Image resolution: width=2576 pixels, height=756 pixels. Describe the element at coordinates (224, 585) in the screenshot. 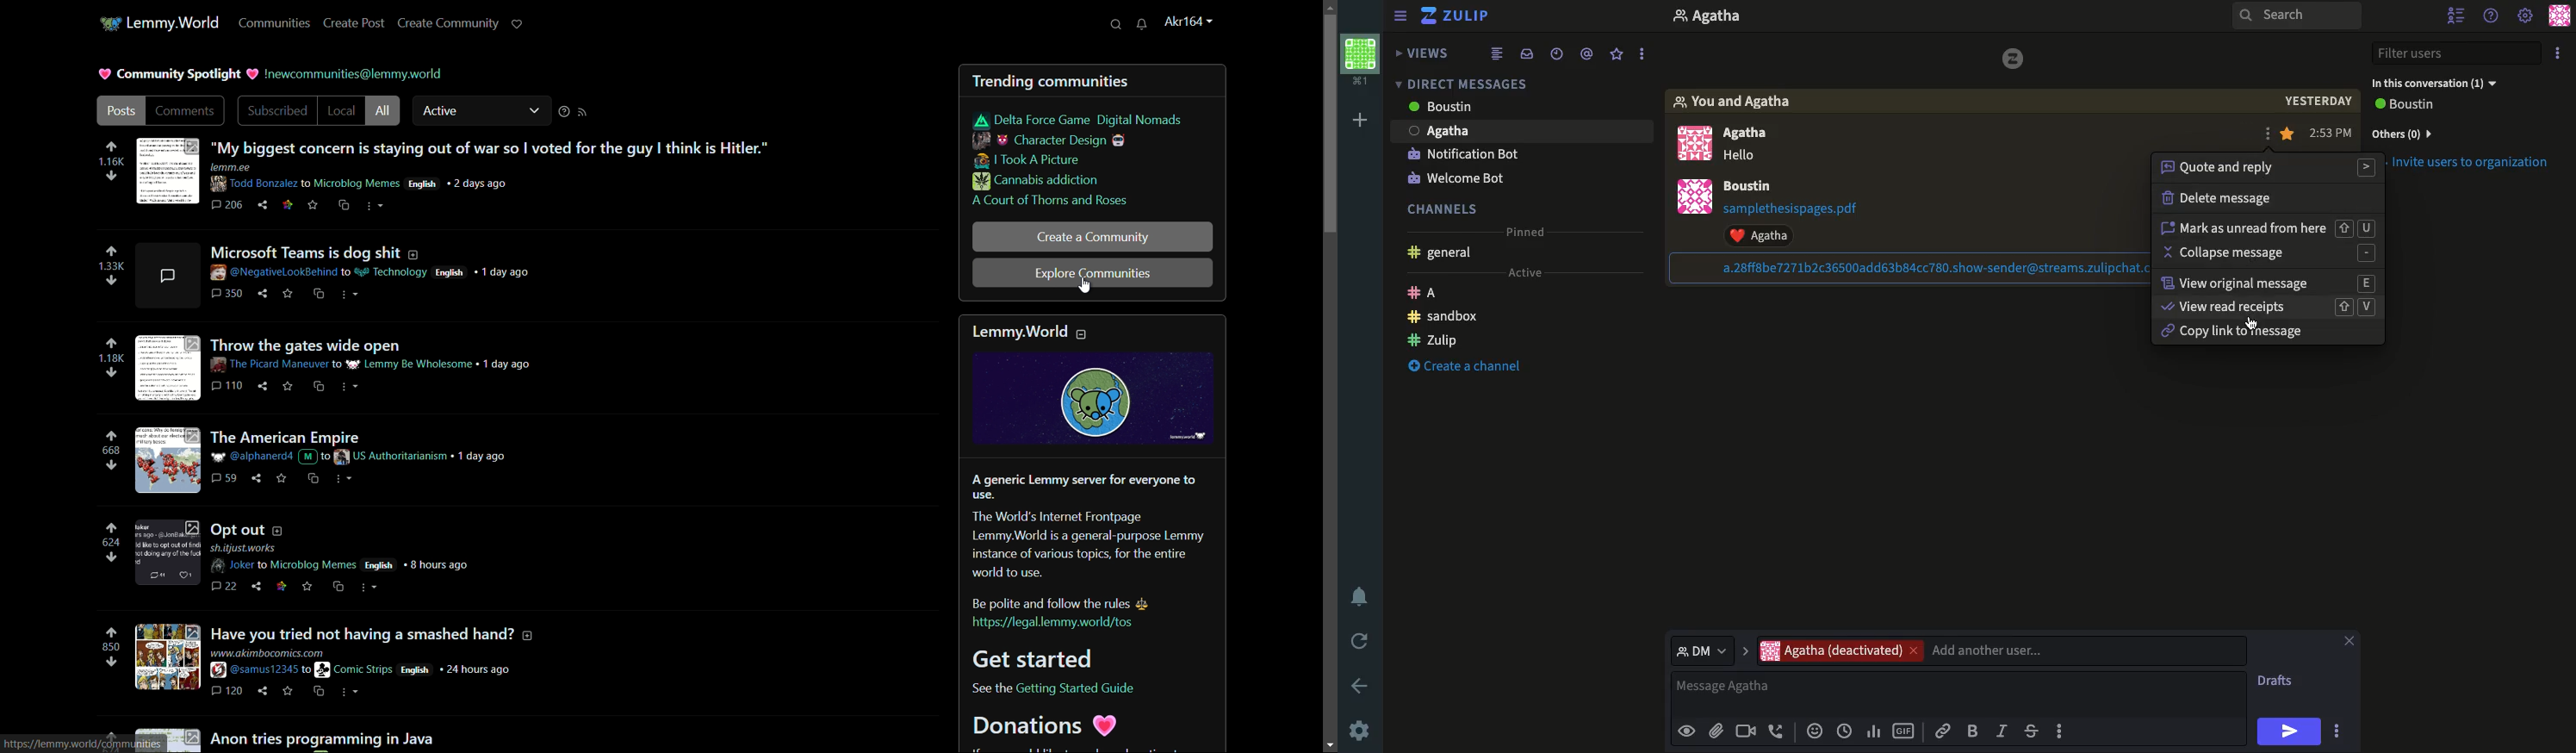

I see `comments` at that location.